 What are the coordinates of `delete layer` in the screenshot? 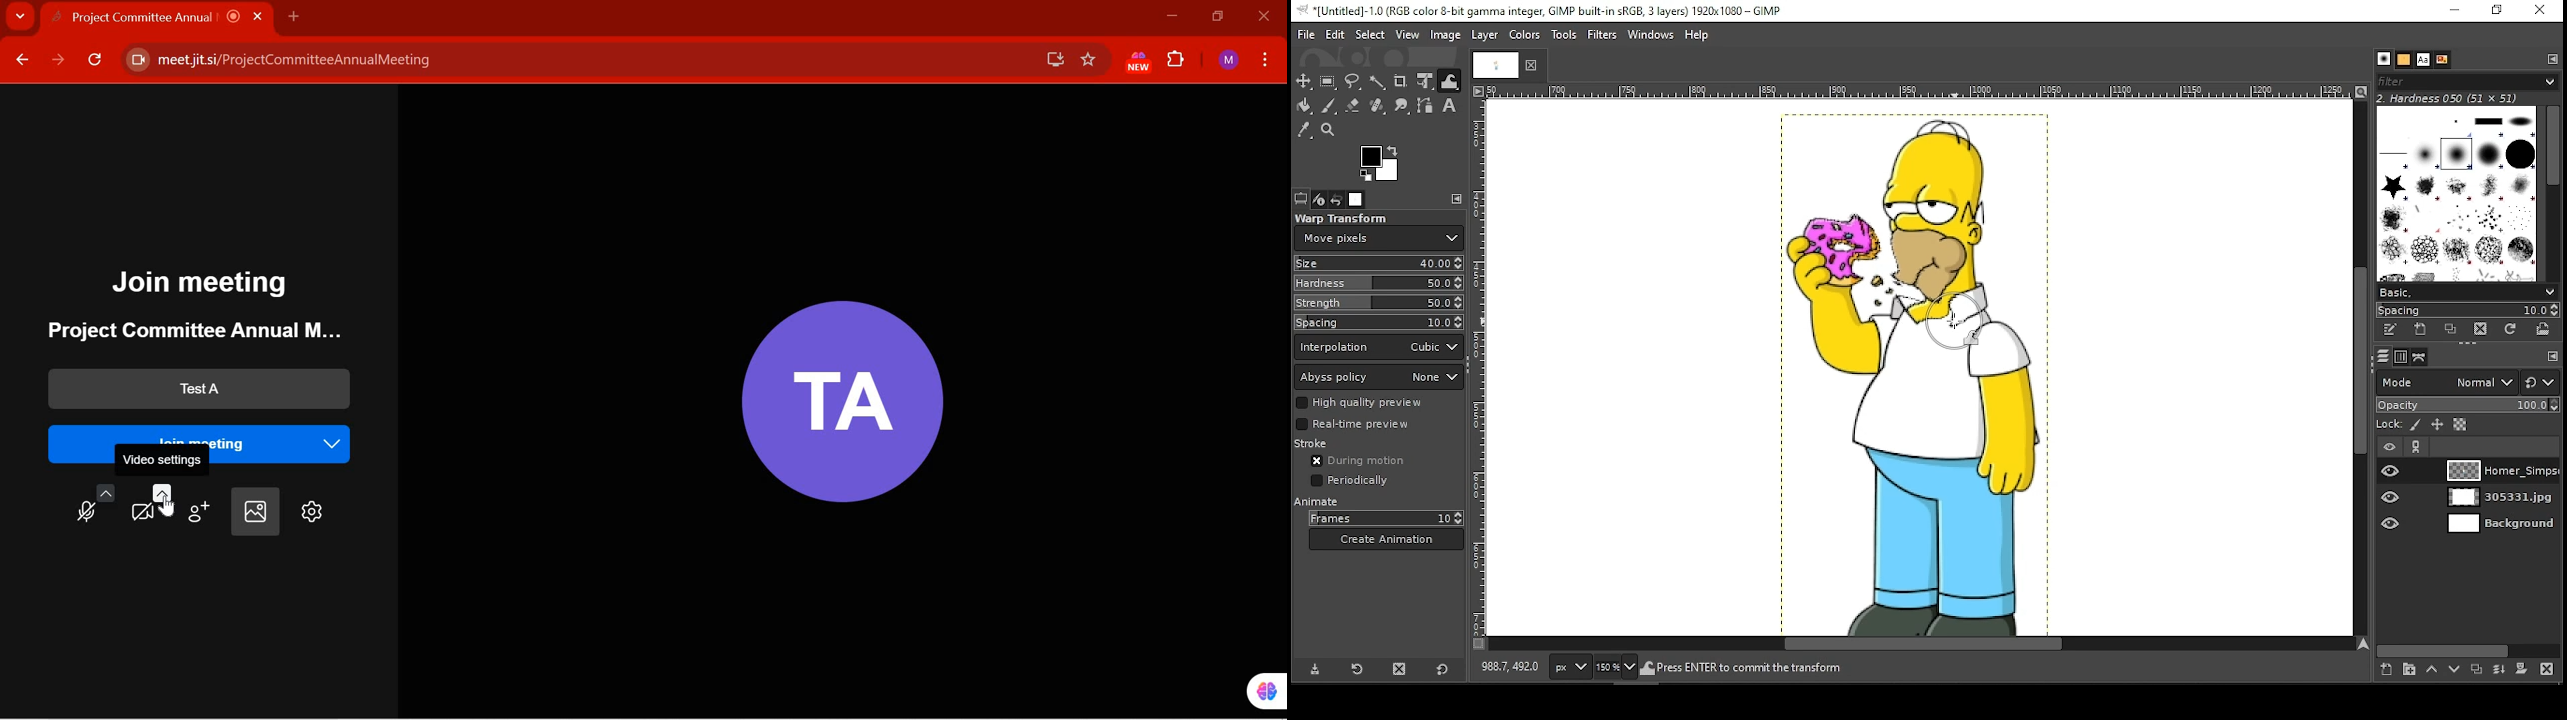 It's located at (2548, 671).